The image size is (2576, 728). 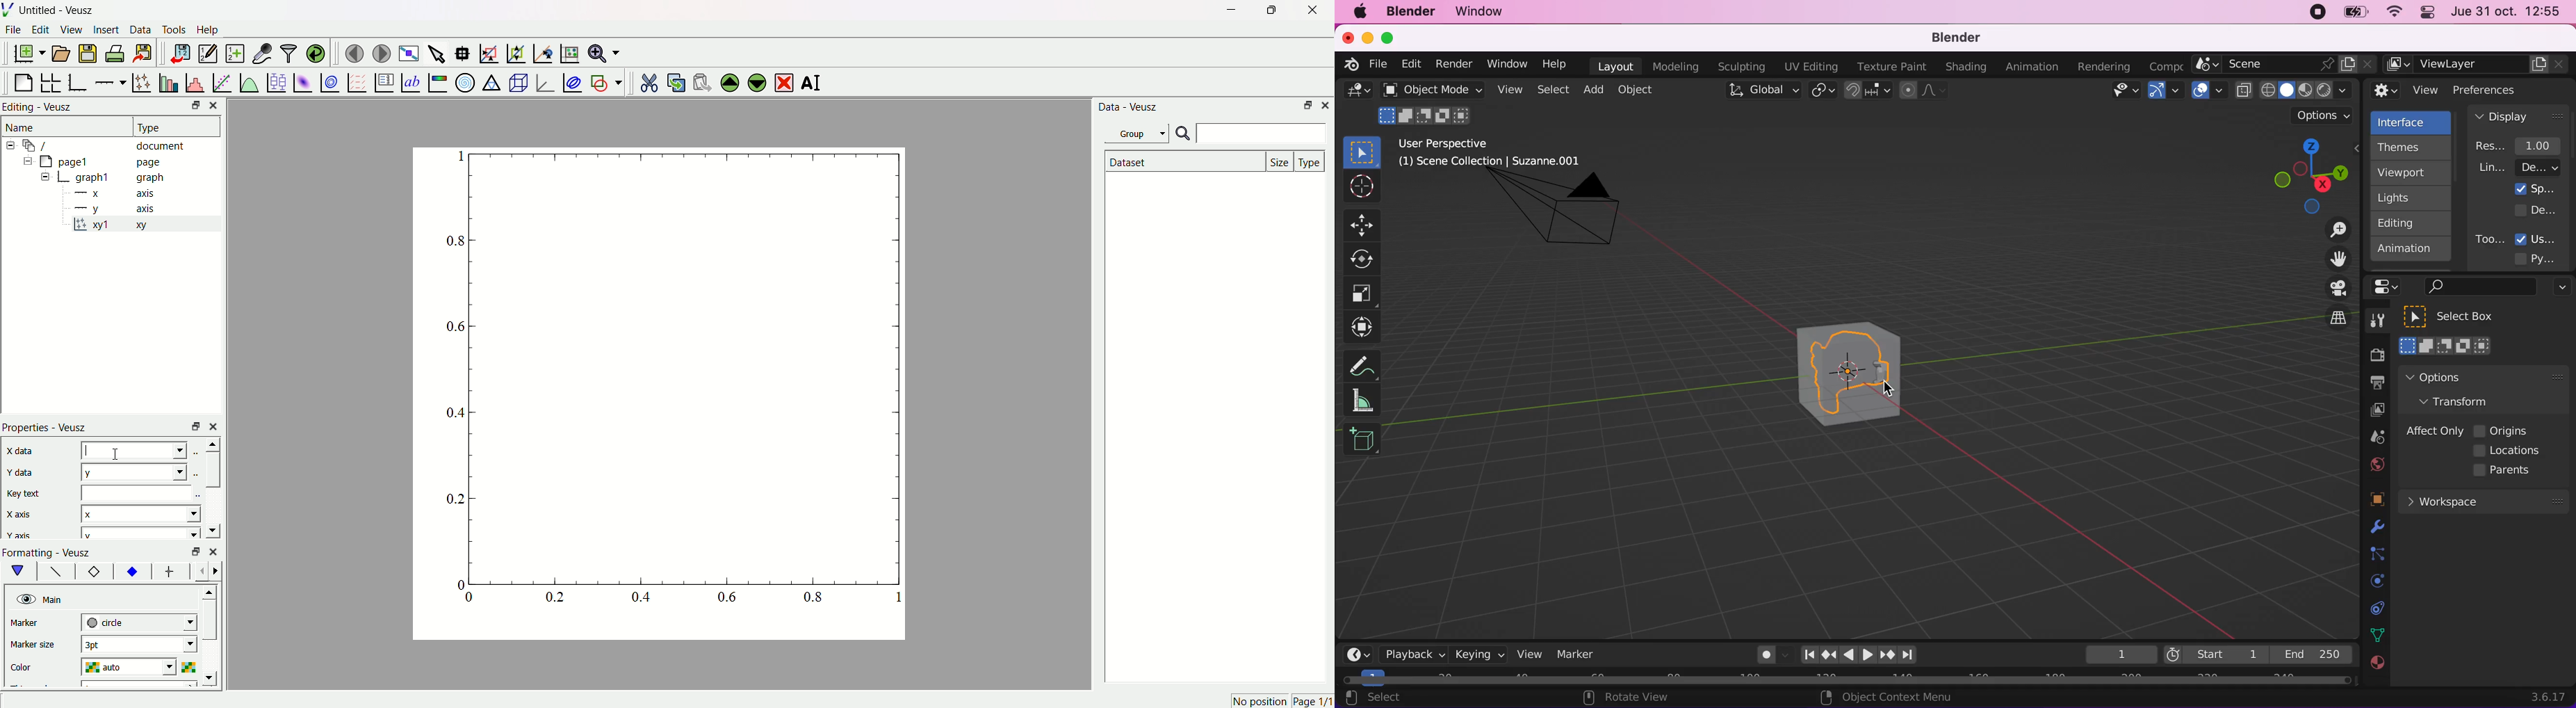 What do you see at coordinates (2375, 608) in the screenshot?
I see `collection` at bounding box center [2375, 608].